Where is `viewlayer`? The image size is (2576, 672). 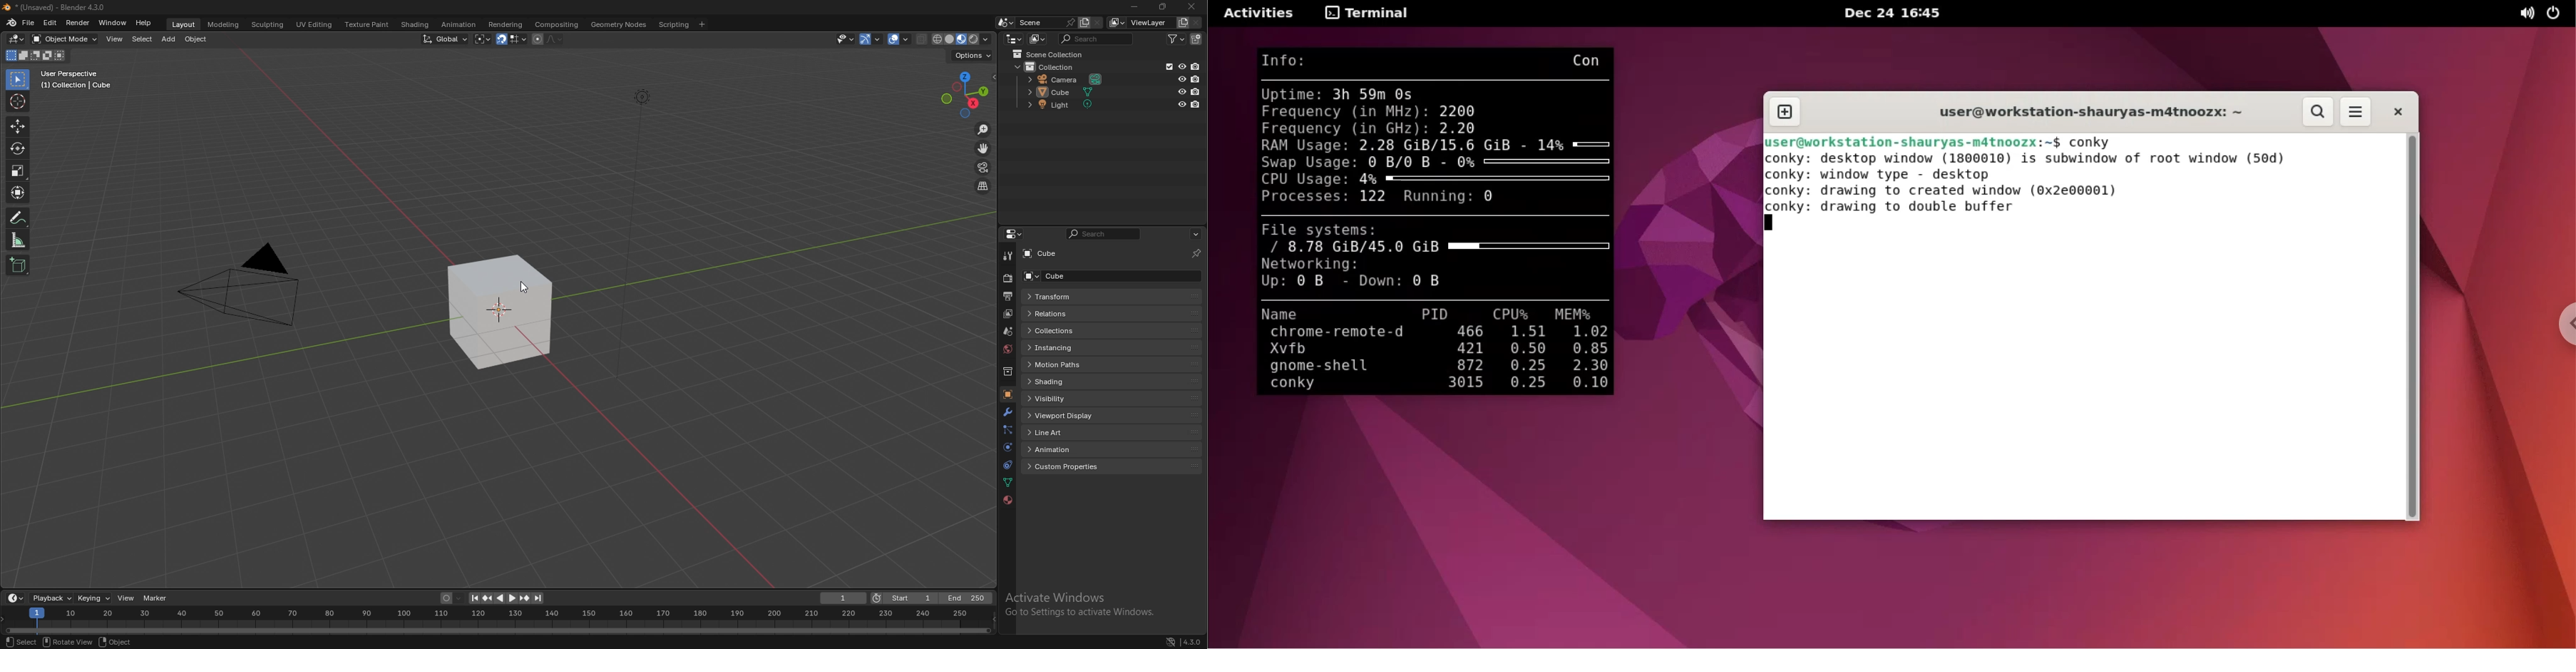
viewlayer is located at coordinates (1009, 314).